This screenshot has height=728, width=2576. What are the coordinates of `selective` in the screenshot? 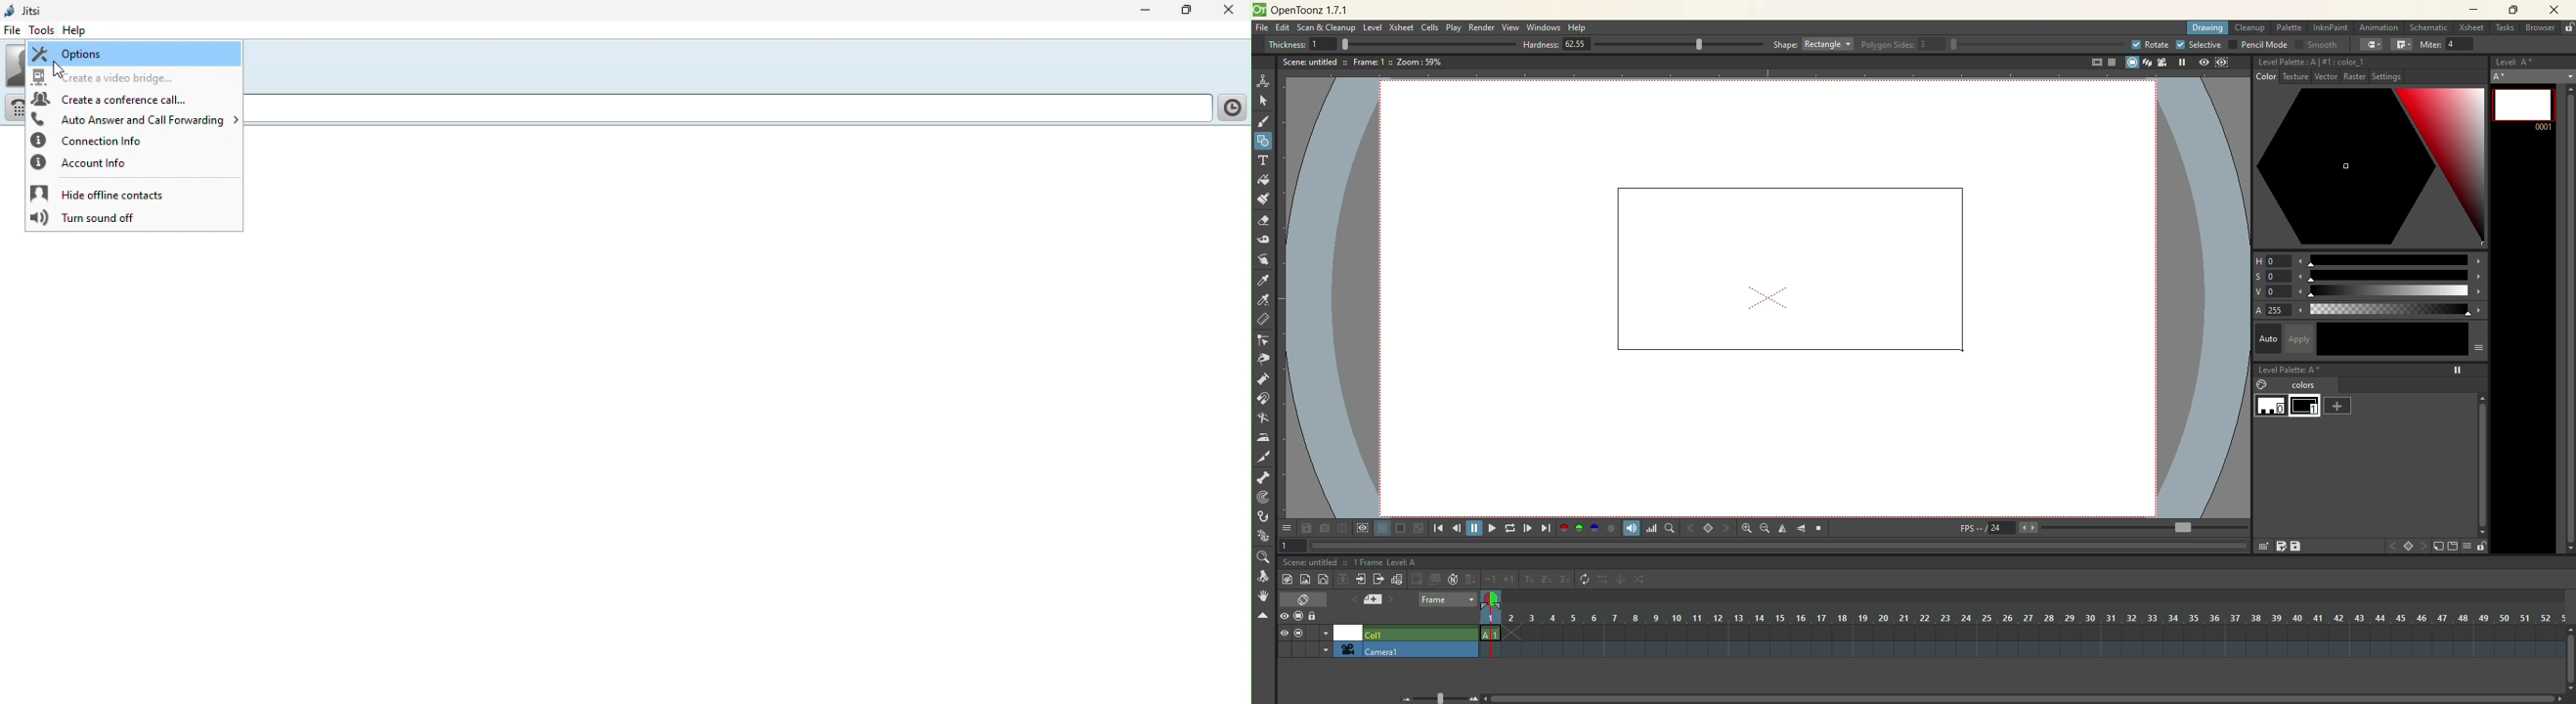 It's located at (2200, 45).